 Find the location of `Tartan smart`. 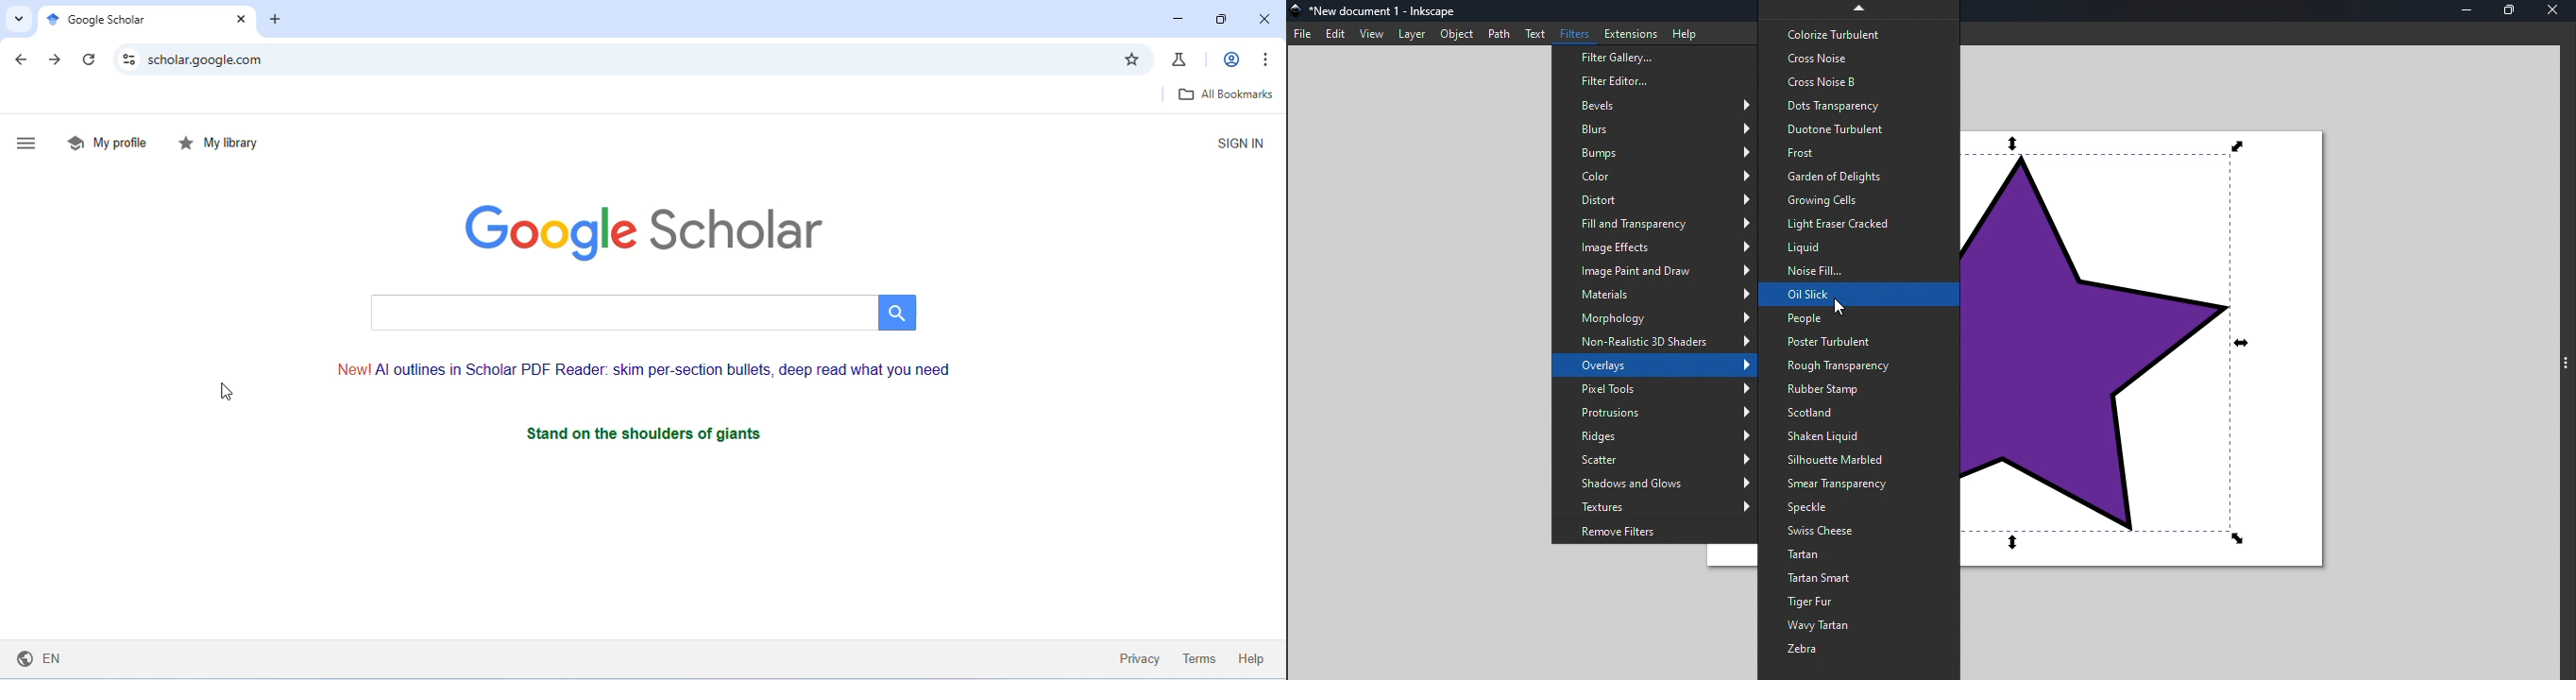

Tartan smart is located at coordinates (1857, 579).